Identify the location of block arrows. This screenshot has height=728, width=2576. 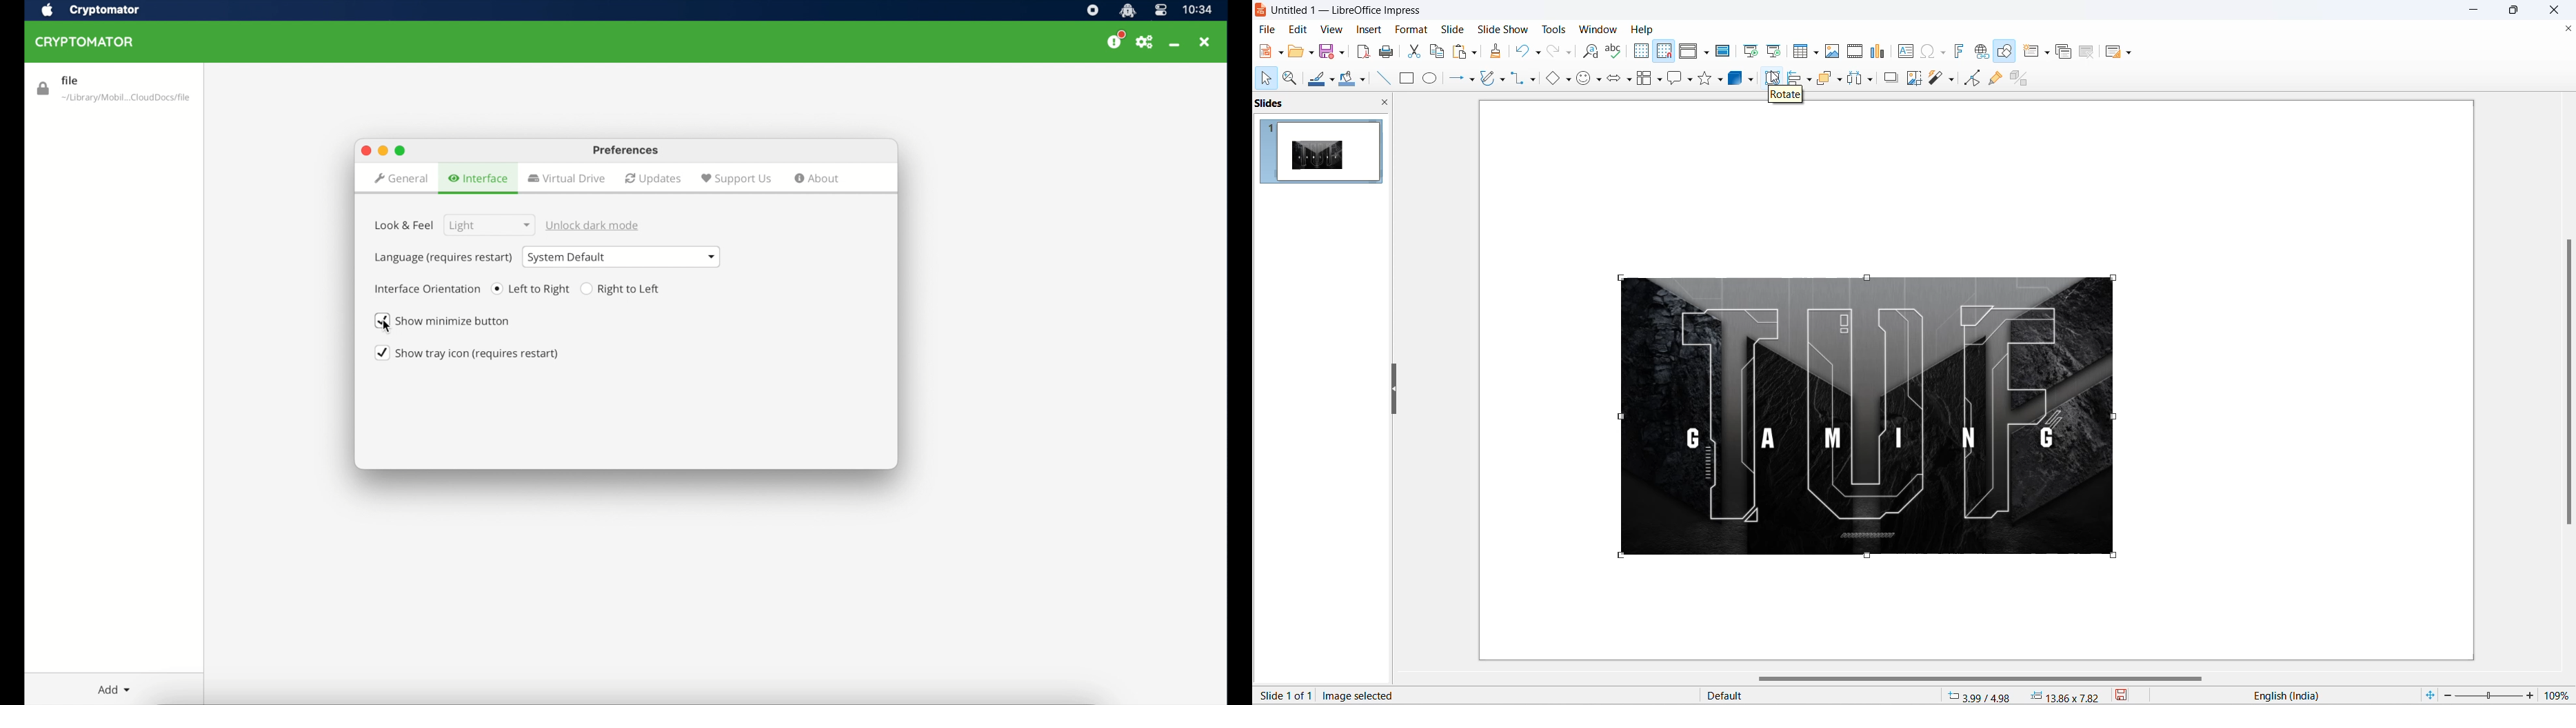
(1614, 81).